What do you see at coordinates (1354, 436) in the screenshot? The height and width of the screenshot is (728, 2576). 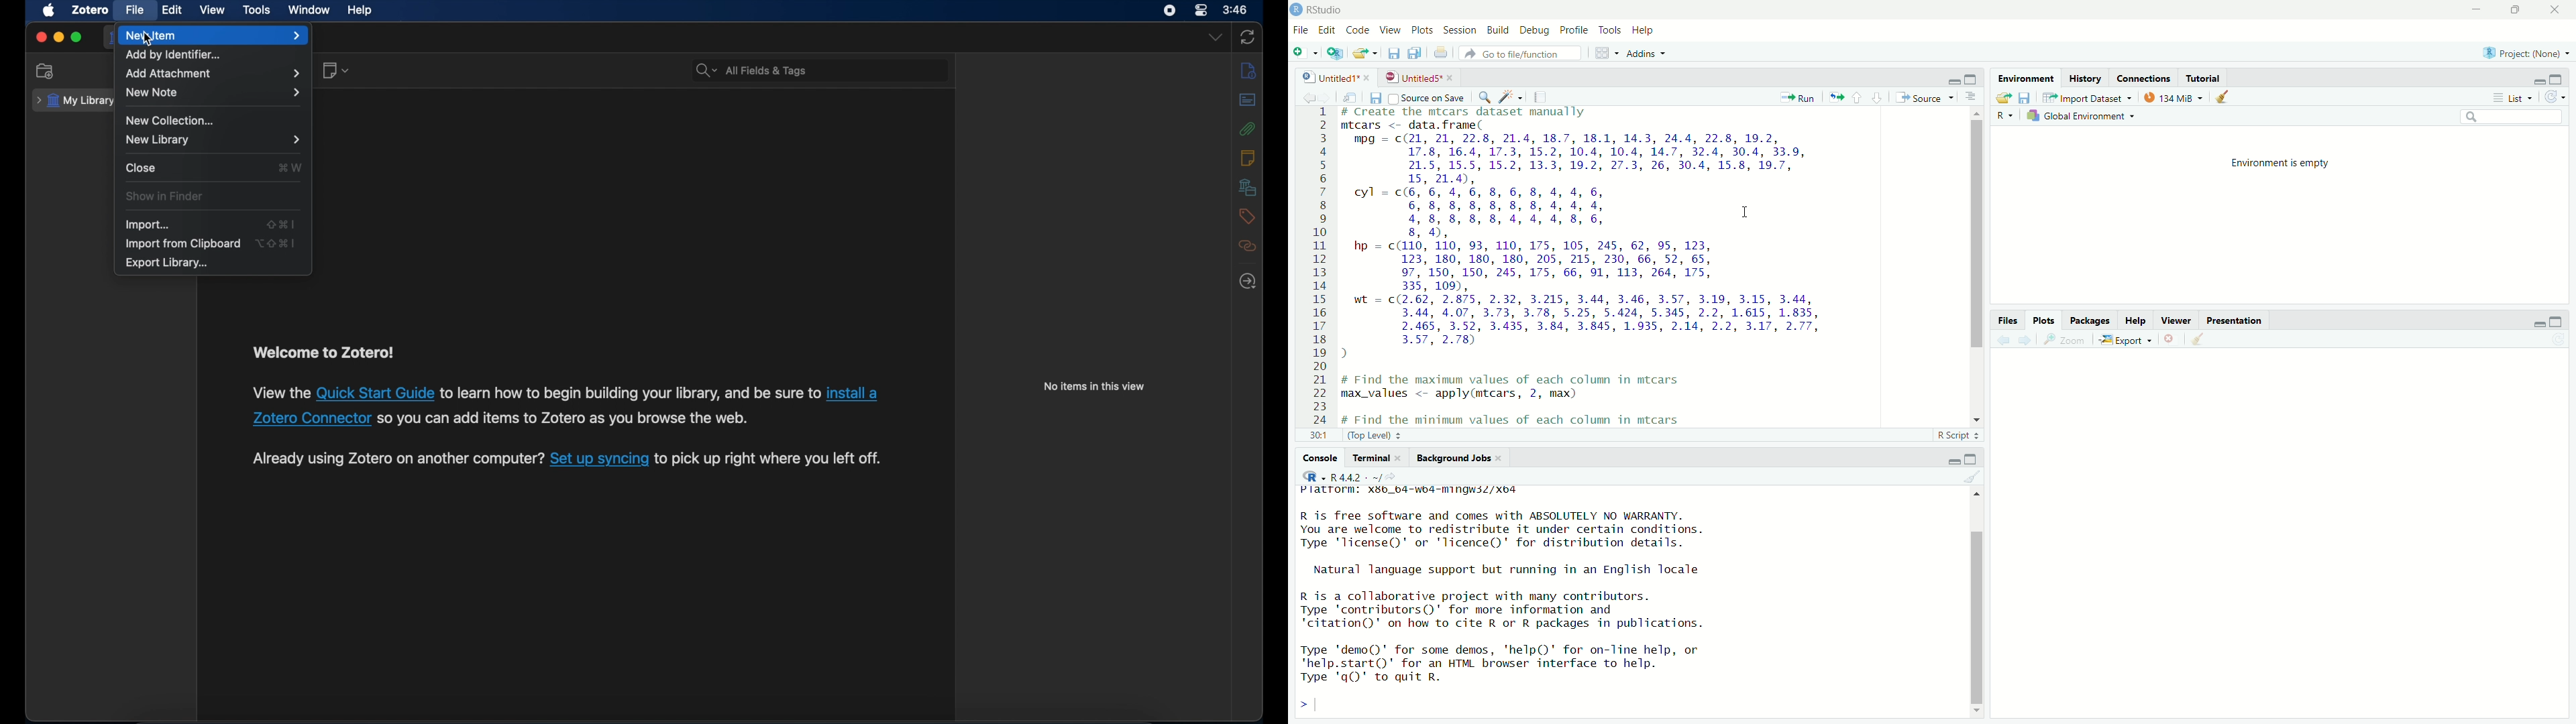 I see `30:1 (Top Level) +` at bounding box center [1354, 436].